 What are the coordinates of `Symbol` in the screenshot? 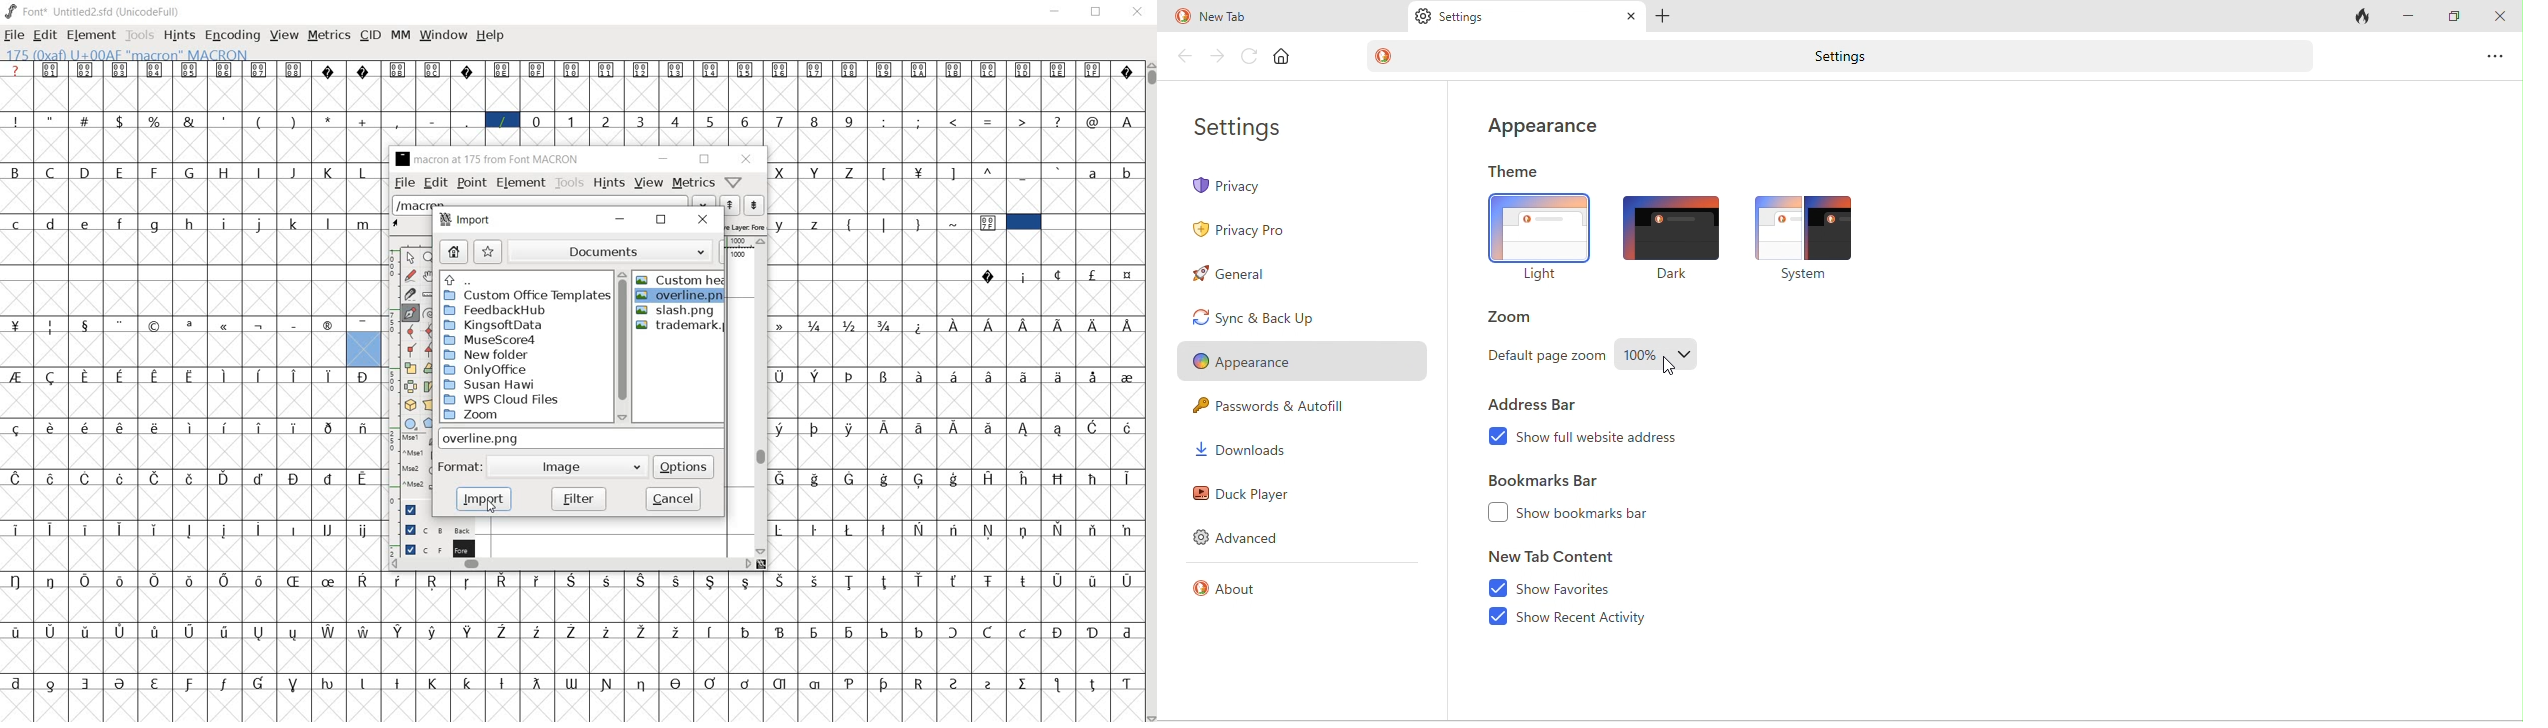 It's located at (988, 223).